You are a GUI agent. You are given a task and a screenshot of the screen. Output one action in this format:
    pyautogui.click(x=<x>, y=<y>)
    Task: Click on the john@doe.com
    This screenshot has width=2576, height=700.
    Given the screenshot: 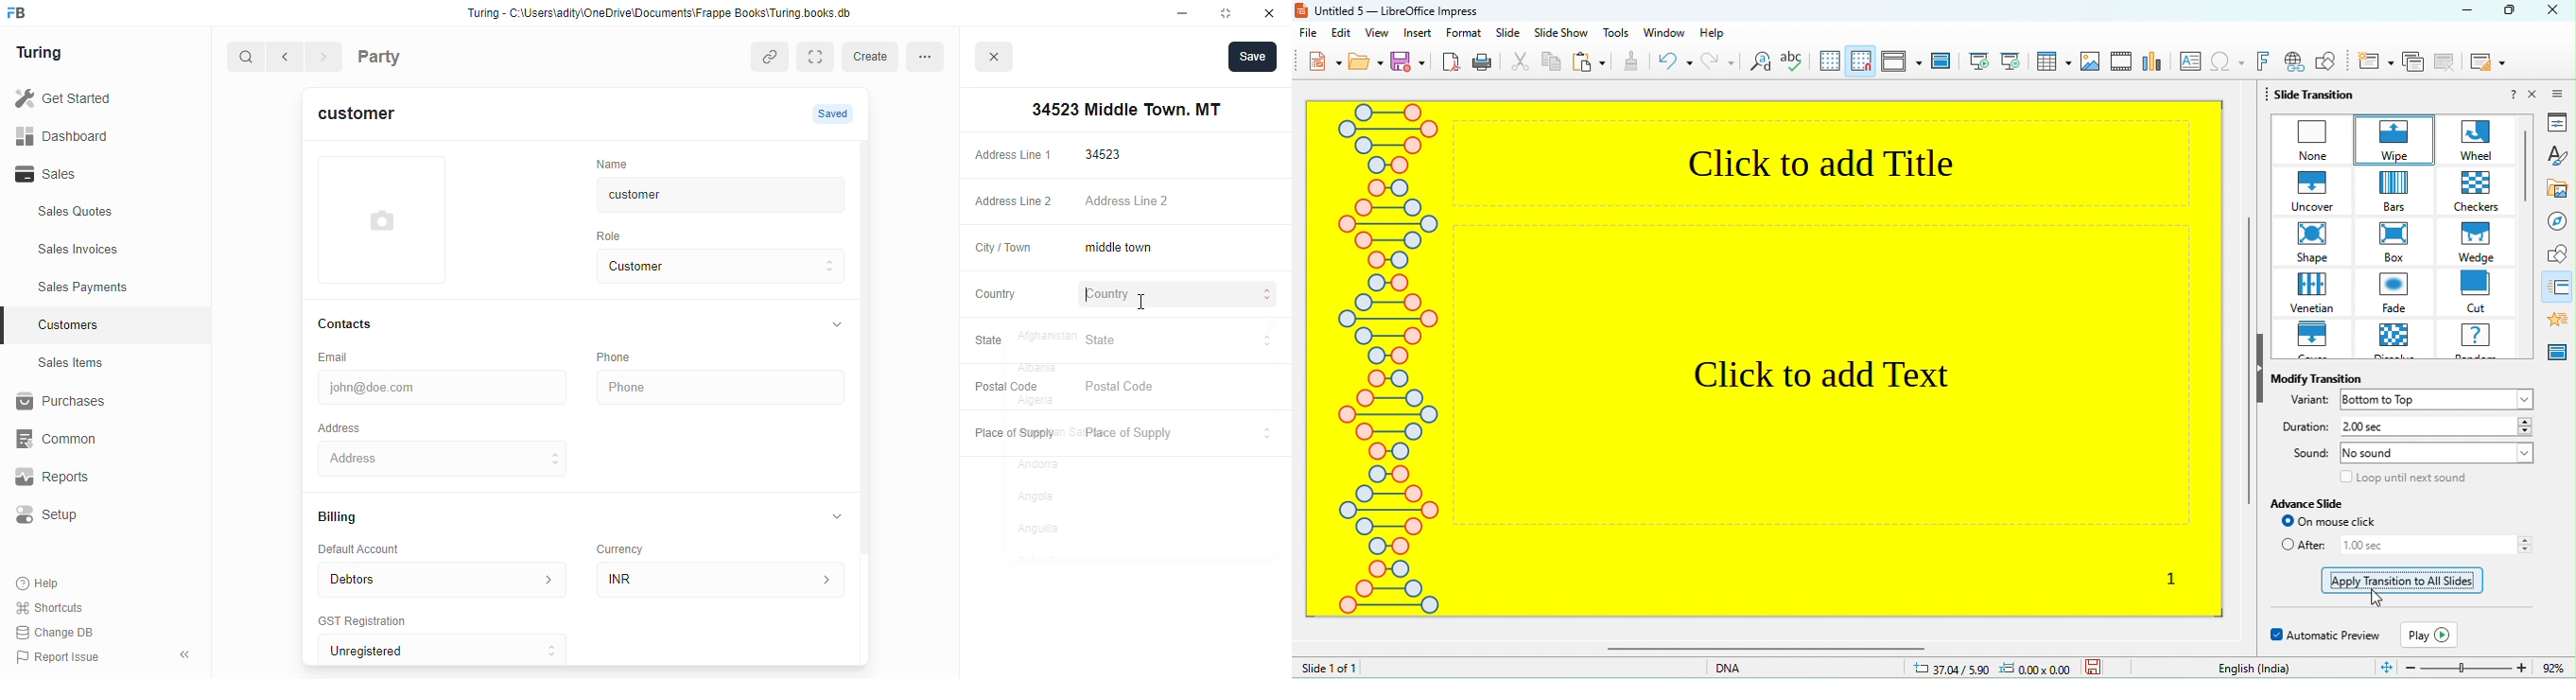 What is the action you would take?
    pyautogui.click(x=445, y=385)
    